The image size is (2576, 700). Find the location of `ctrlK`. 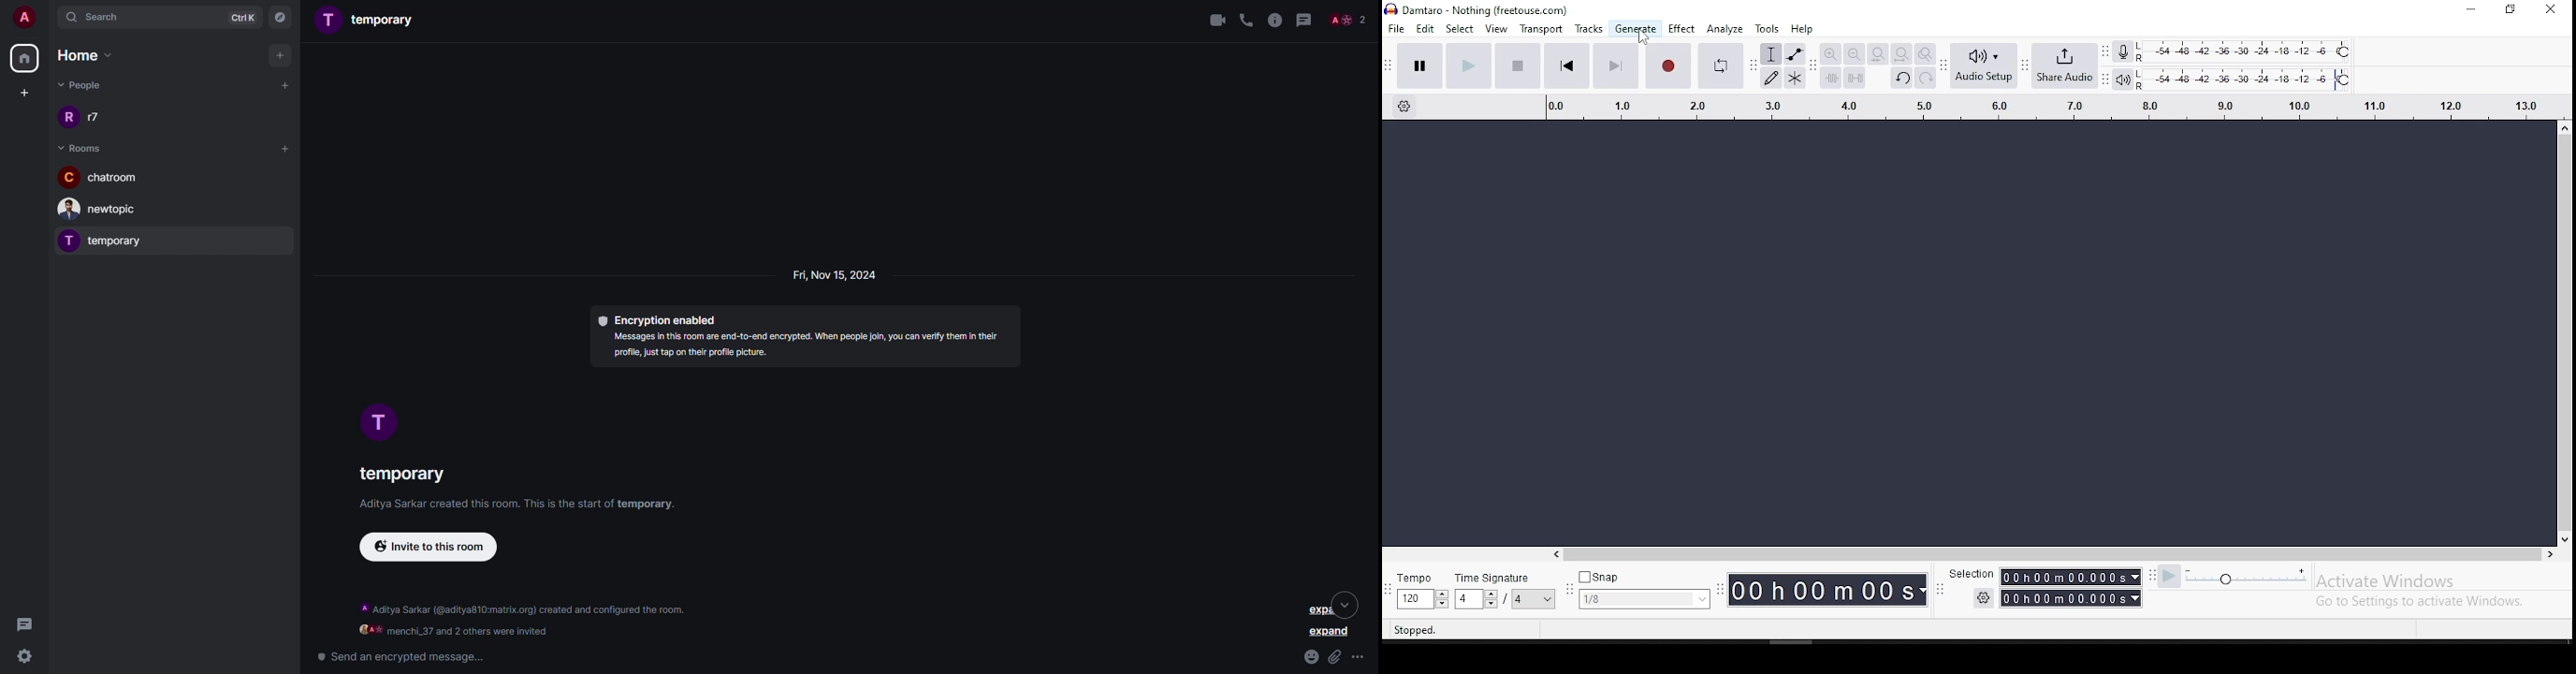

ctrlK is located at coordinates (242, 17).